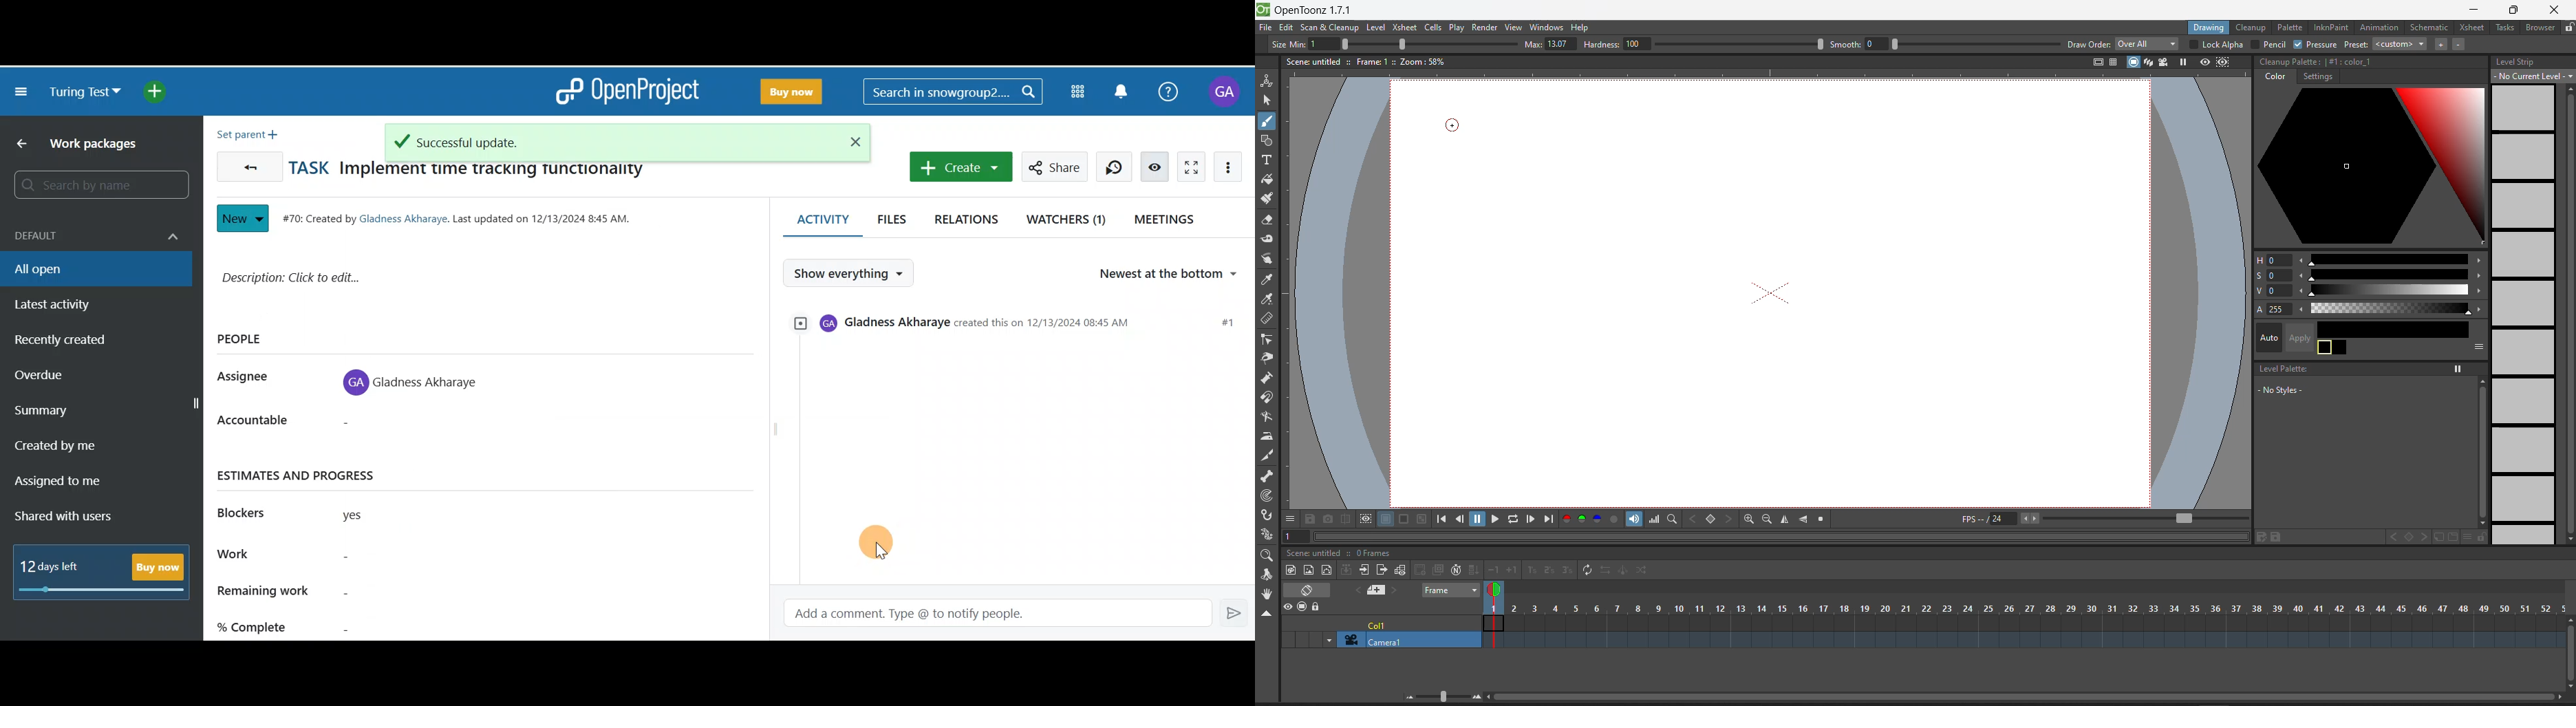 This screenshot has height=728, width=2576. Describe the element at coordinates (1449, 590) in the screenshot. I see `frame selector` at that location.